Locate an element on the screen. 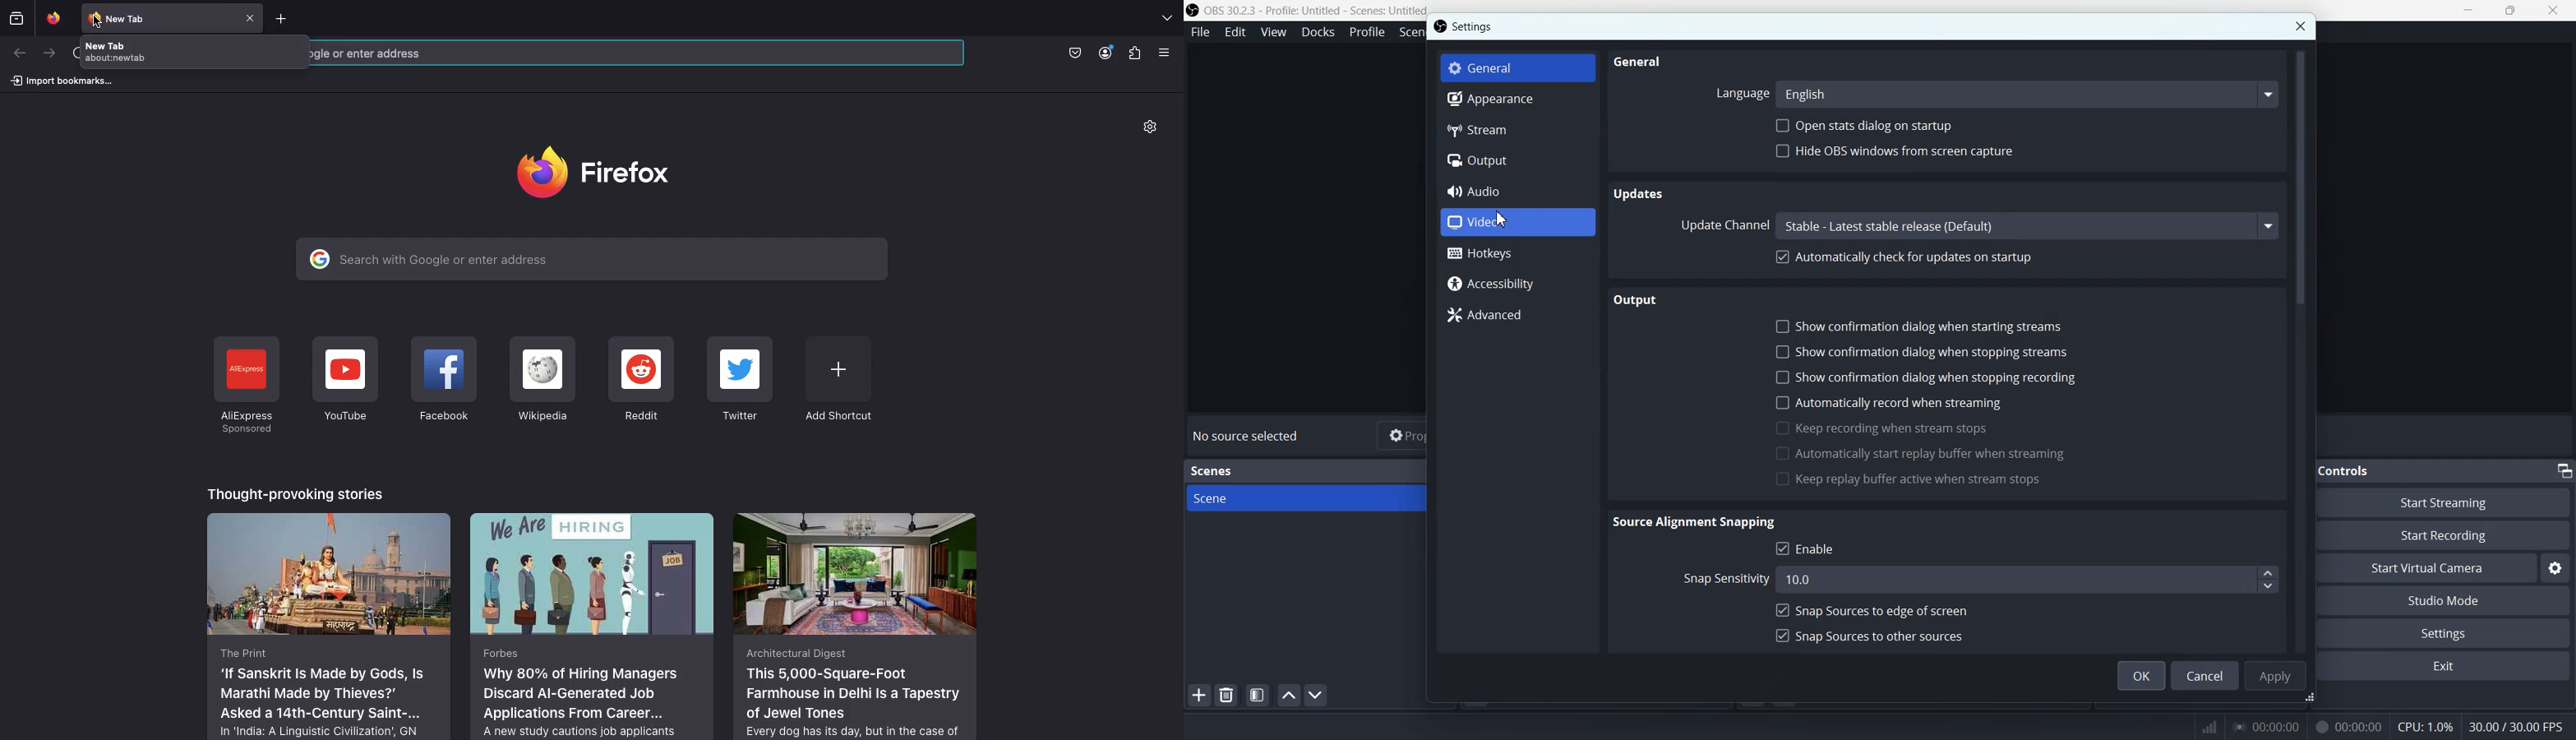 The image size is (2576, 756). Keep replay buffer active when stream stops is located at coordinates (1922, 482).